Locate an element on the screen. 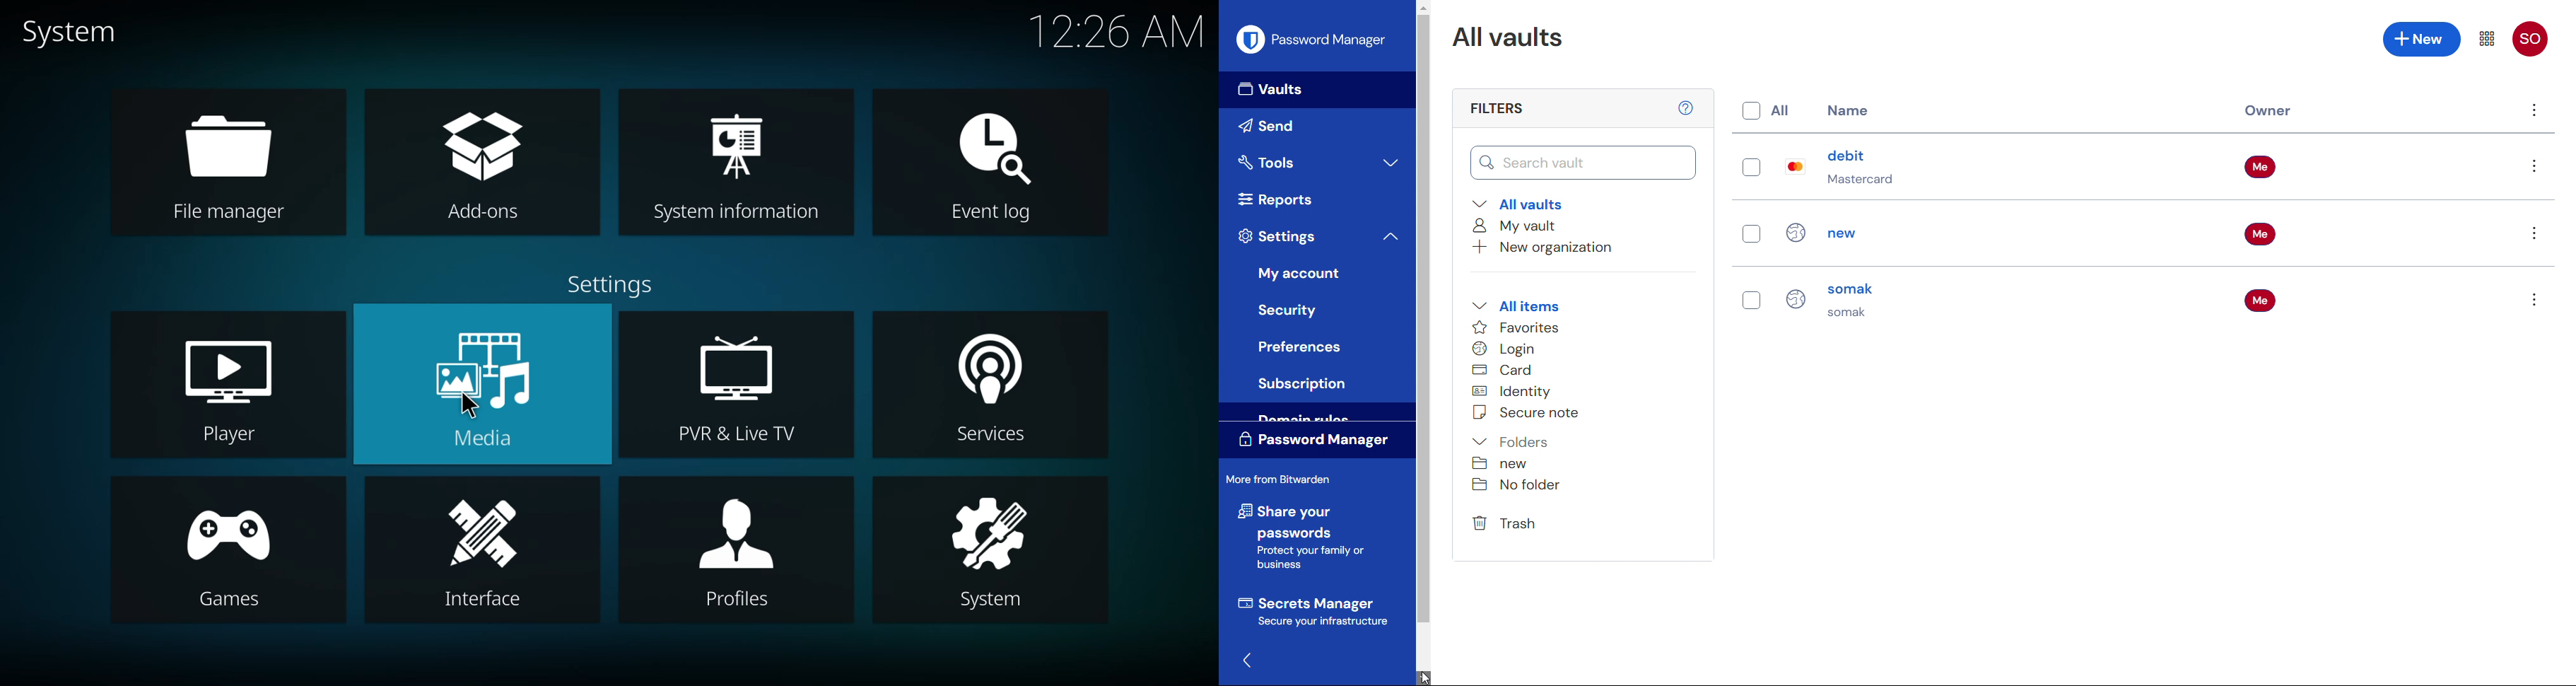 This screenshot has height=700, width=2576. Options for entry "somak" is located at coordinates (2533, 299).